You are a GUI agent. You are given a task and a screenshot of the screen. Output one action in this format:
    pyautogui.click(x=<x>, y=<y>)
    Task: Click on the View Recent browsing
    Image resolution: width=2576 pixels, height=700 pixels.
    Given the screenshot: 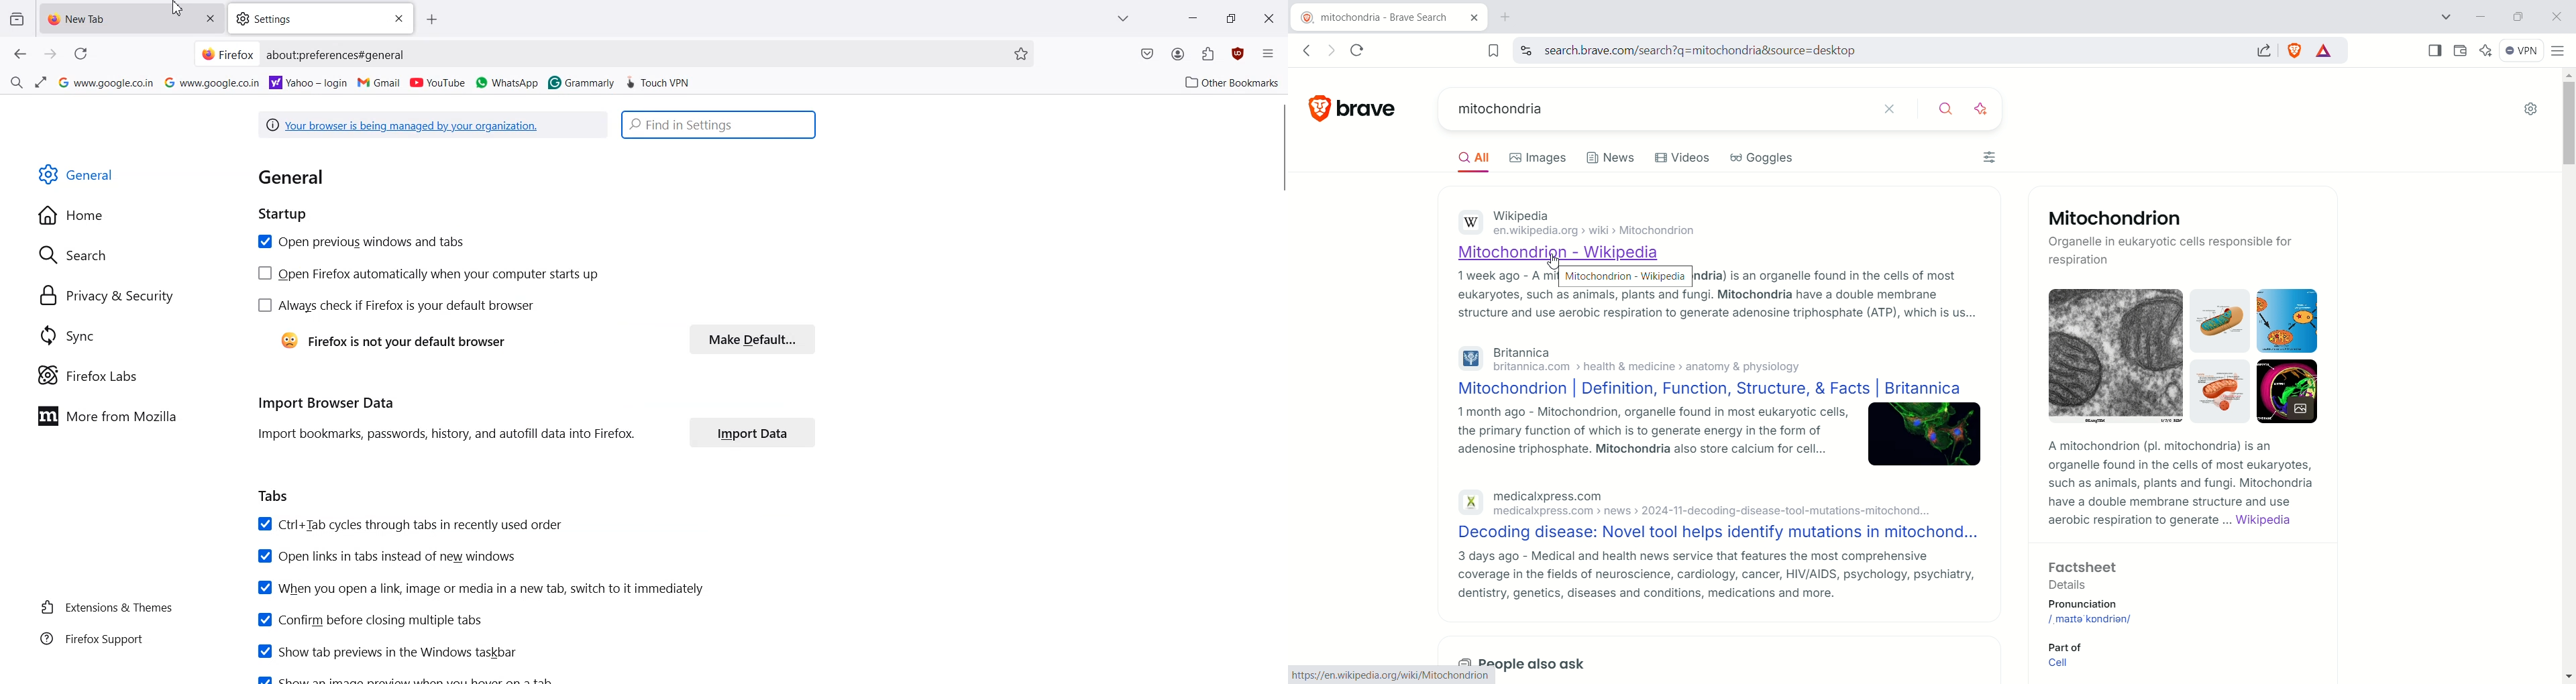 What is the action you would take?
    pyautogui.click(x=17, y=20)
    